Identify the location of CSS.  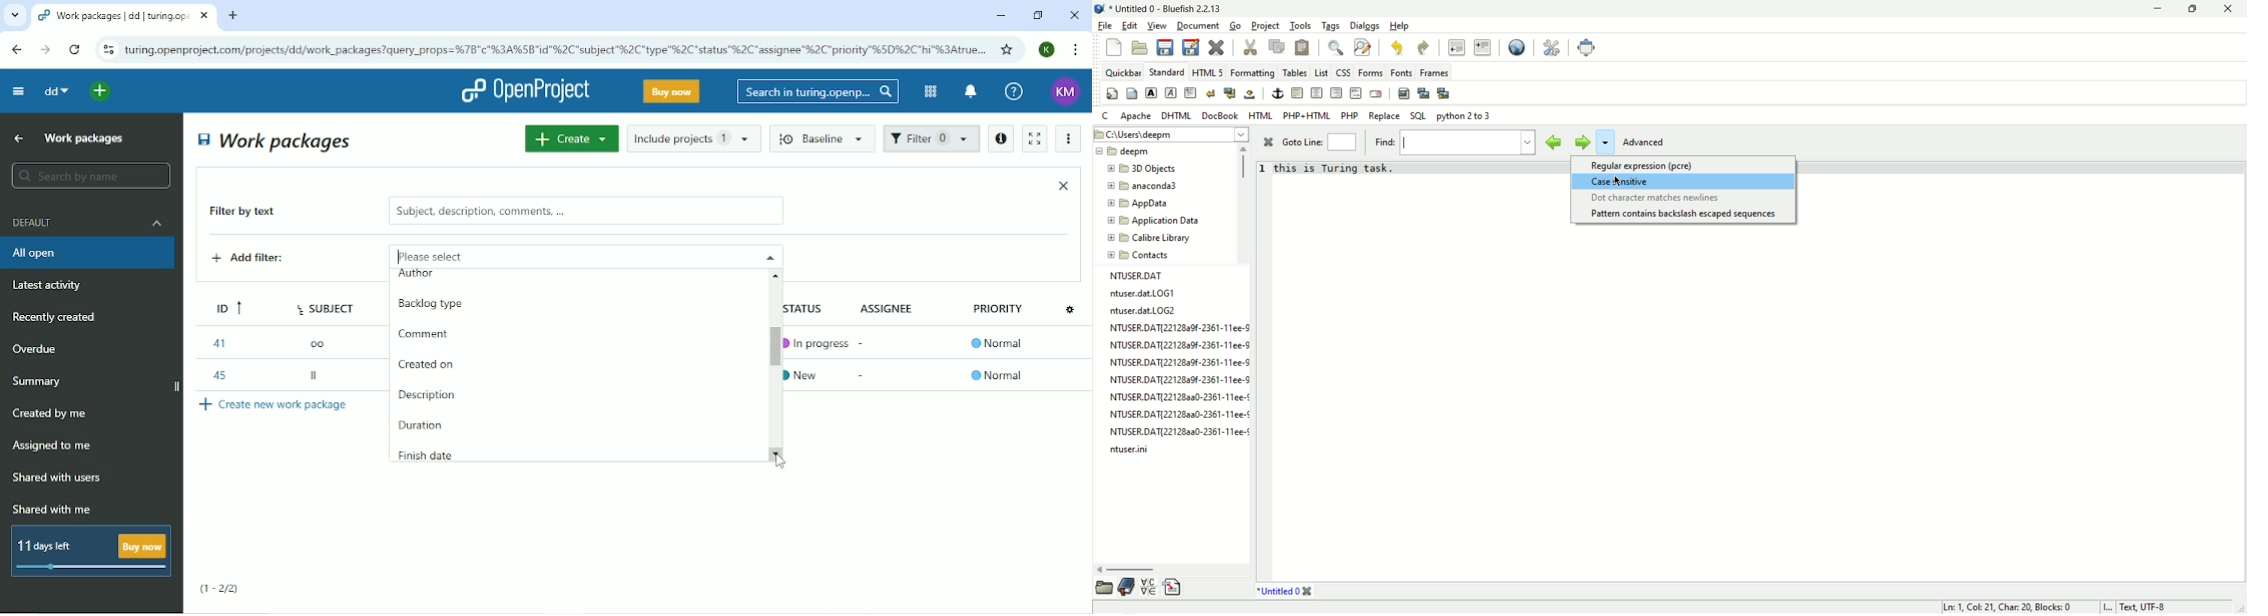
(1344, 73).